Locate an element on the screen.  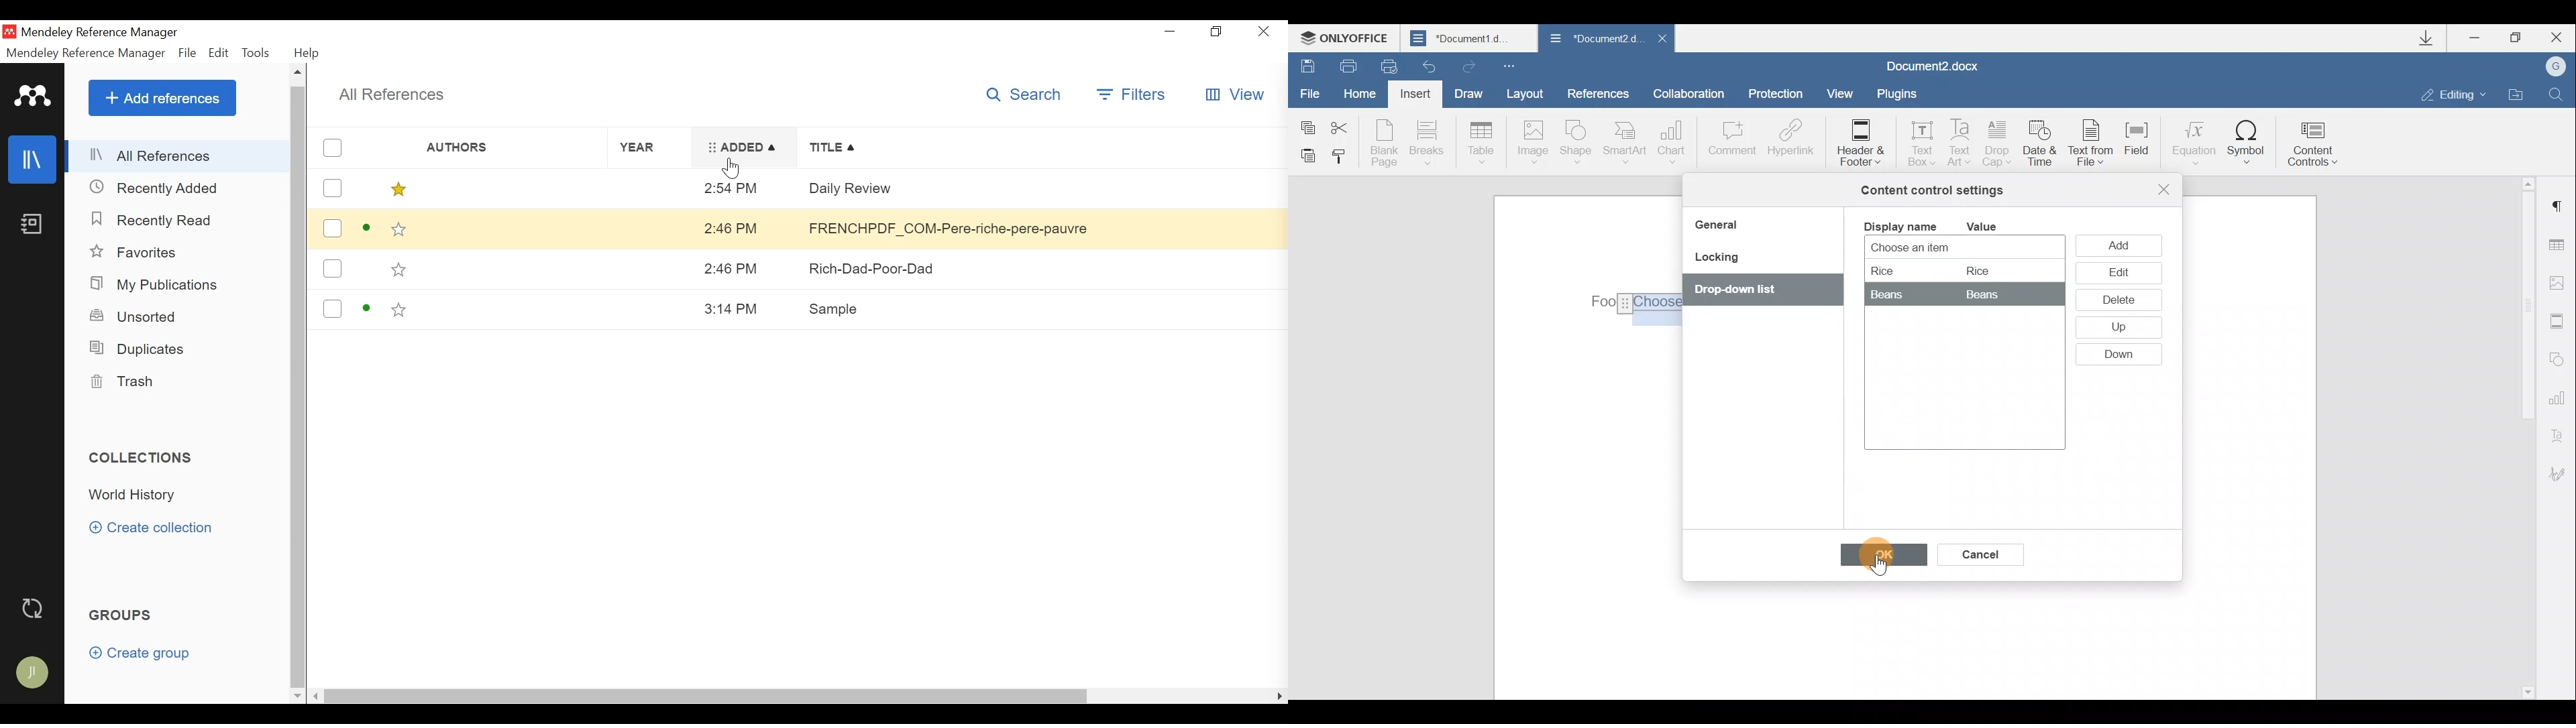
Close is located at coordinates (2555, 38).